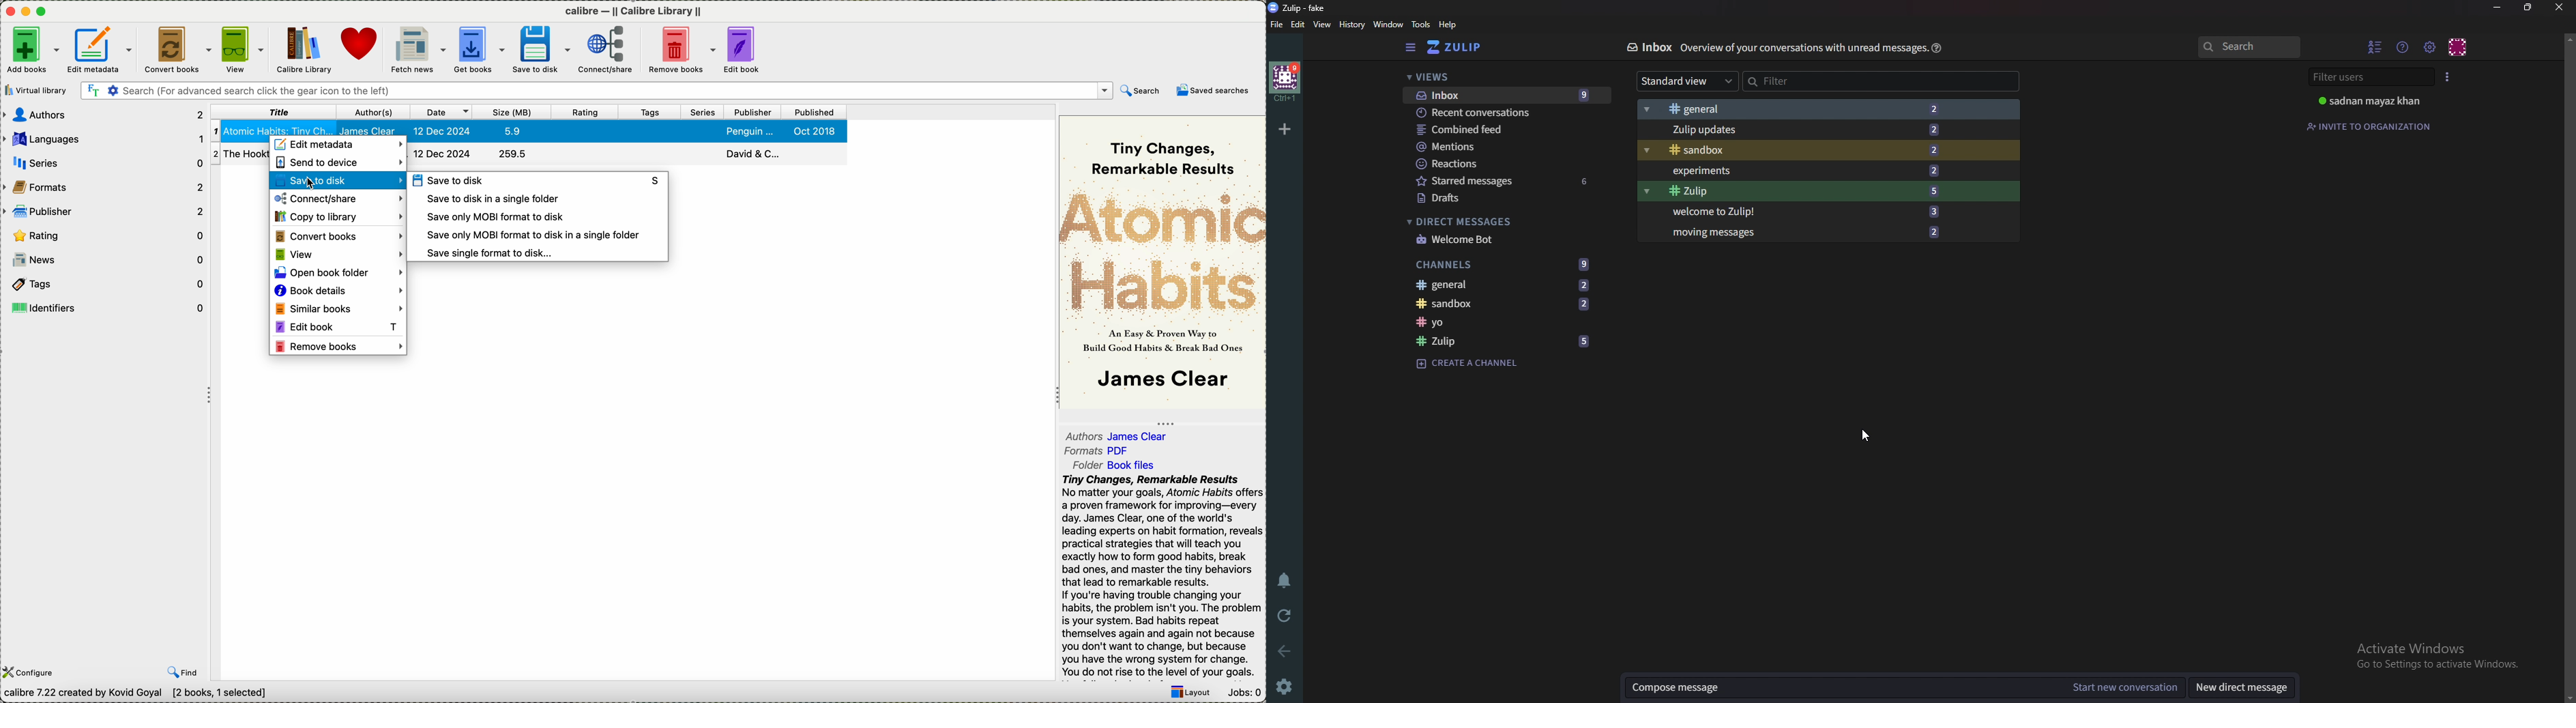  Describe the element at coordinates (1503, 95) in the screenshot. I see `Inbox` at that location.